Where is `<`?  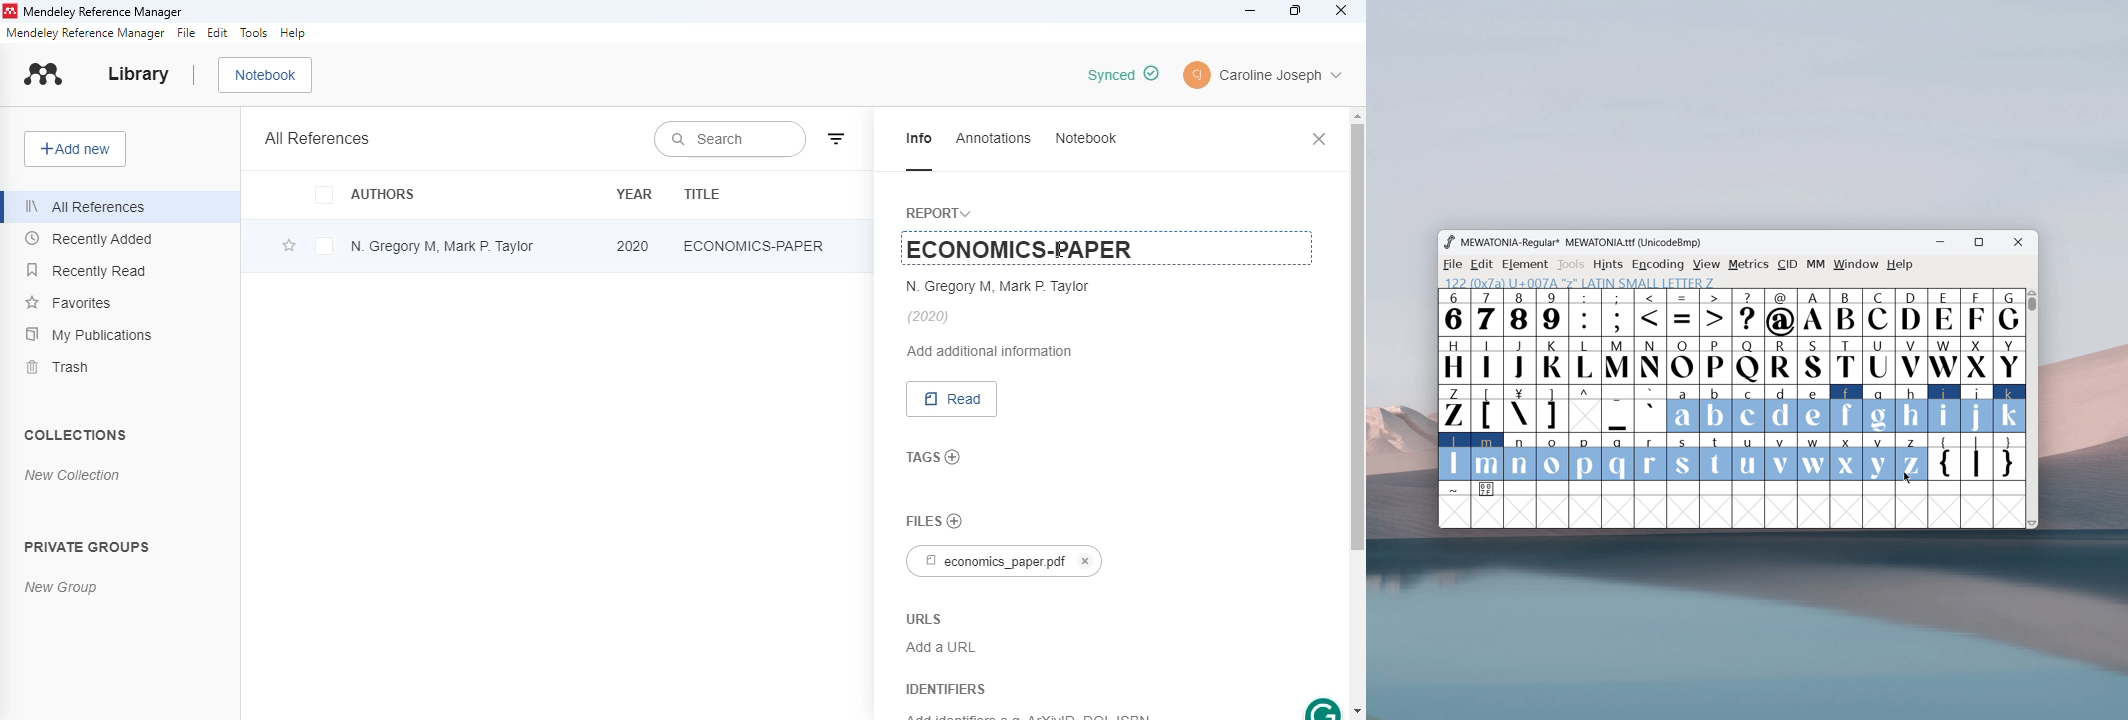 < is located at coordinates (1652, 313).